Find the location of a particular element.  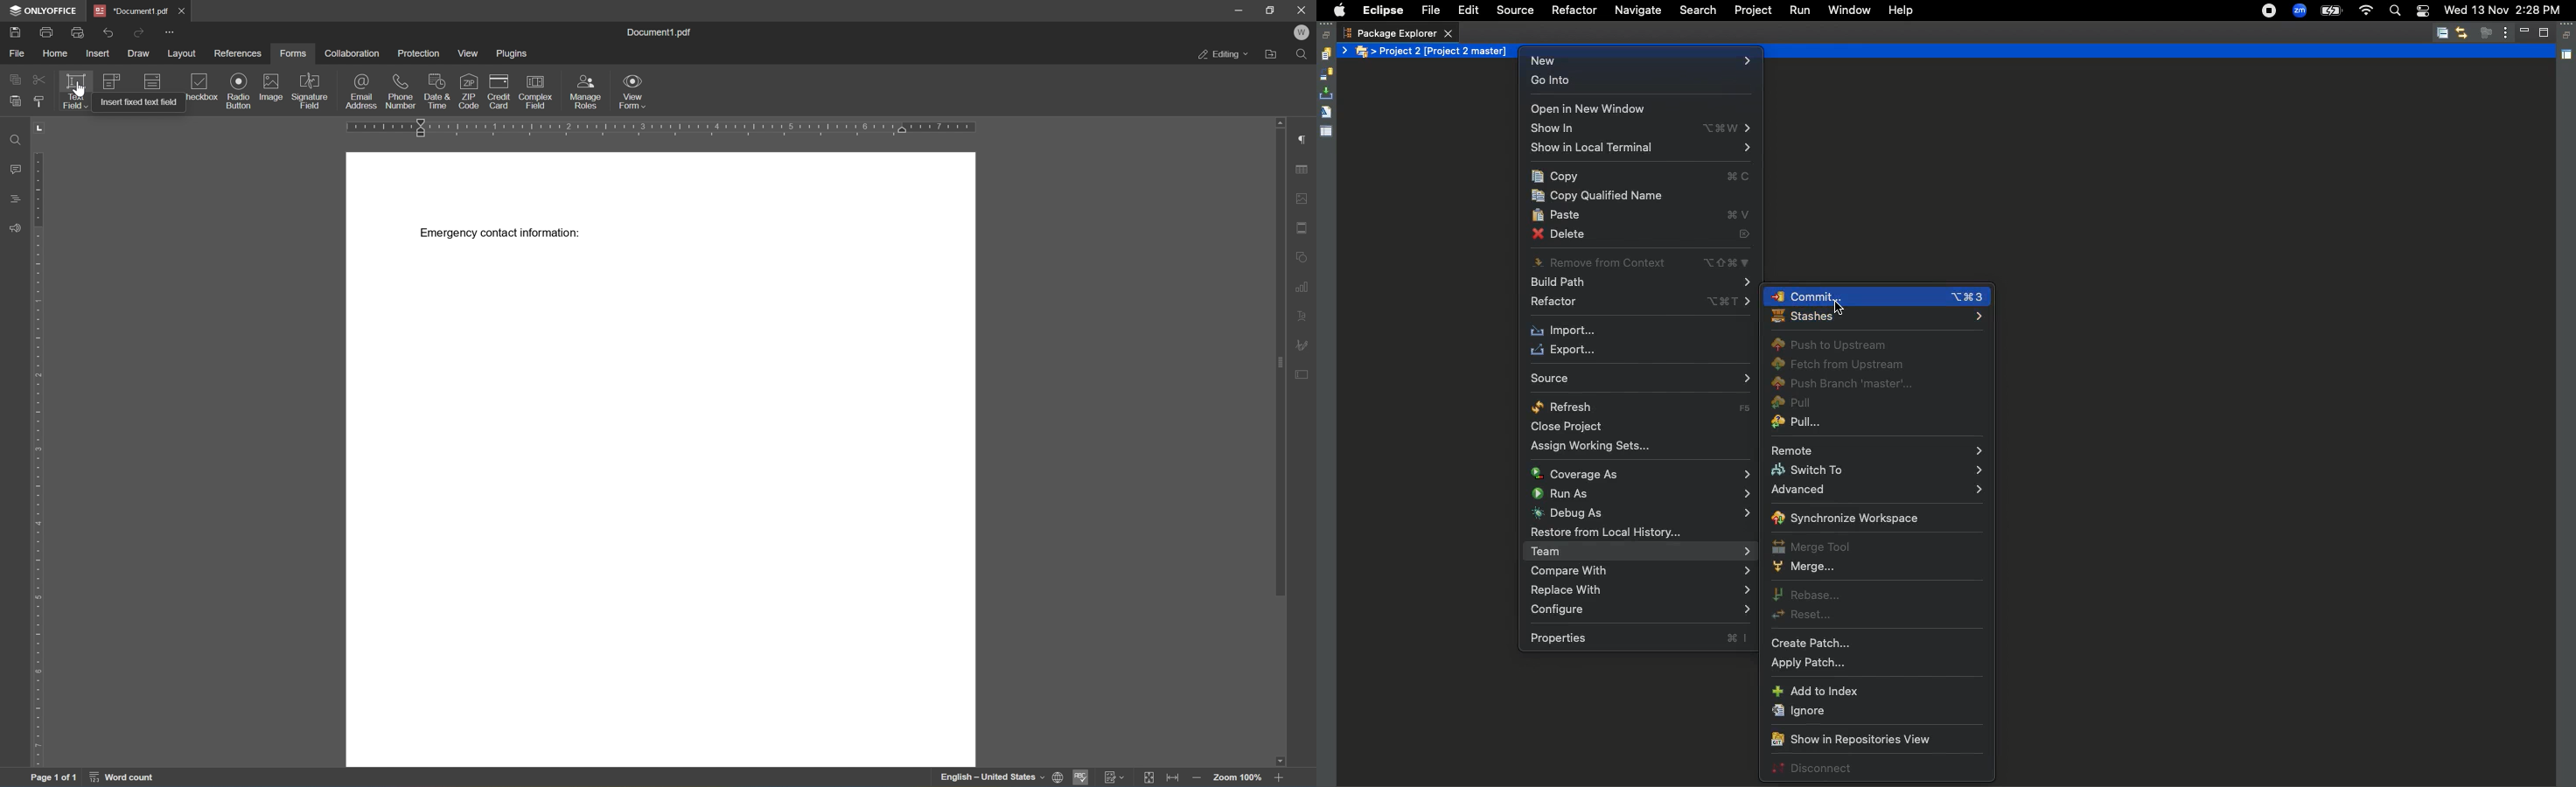

Commit is located at coordinates (1879, 296).